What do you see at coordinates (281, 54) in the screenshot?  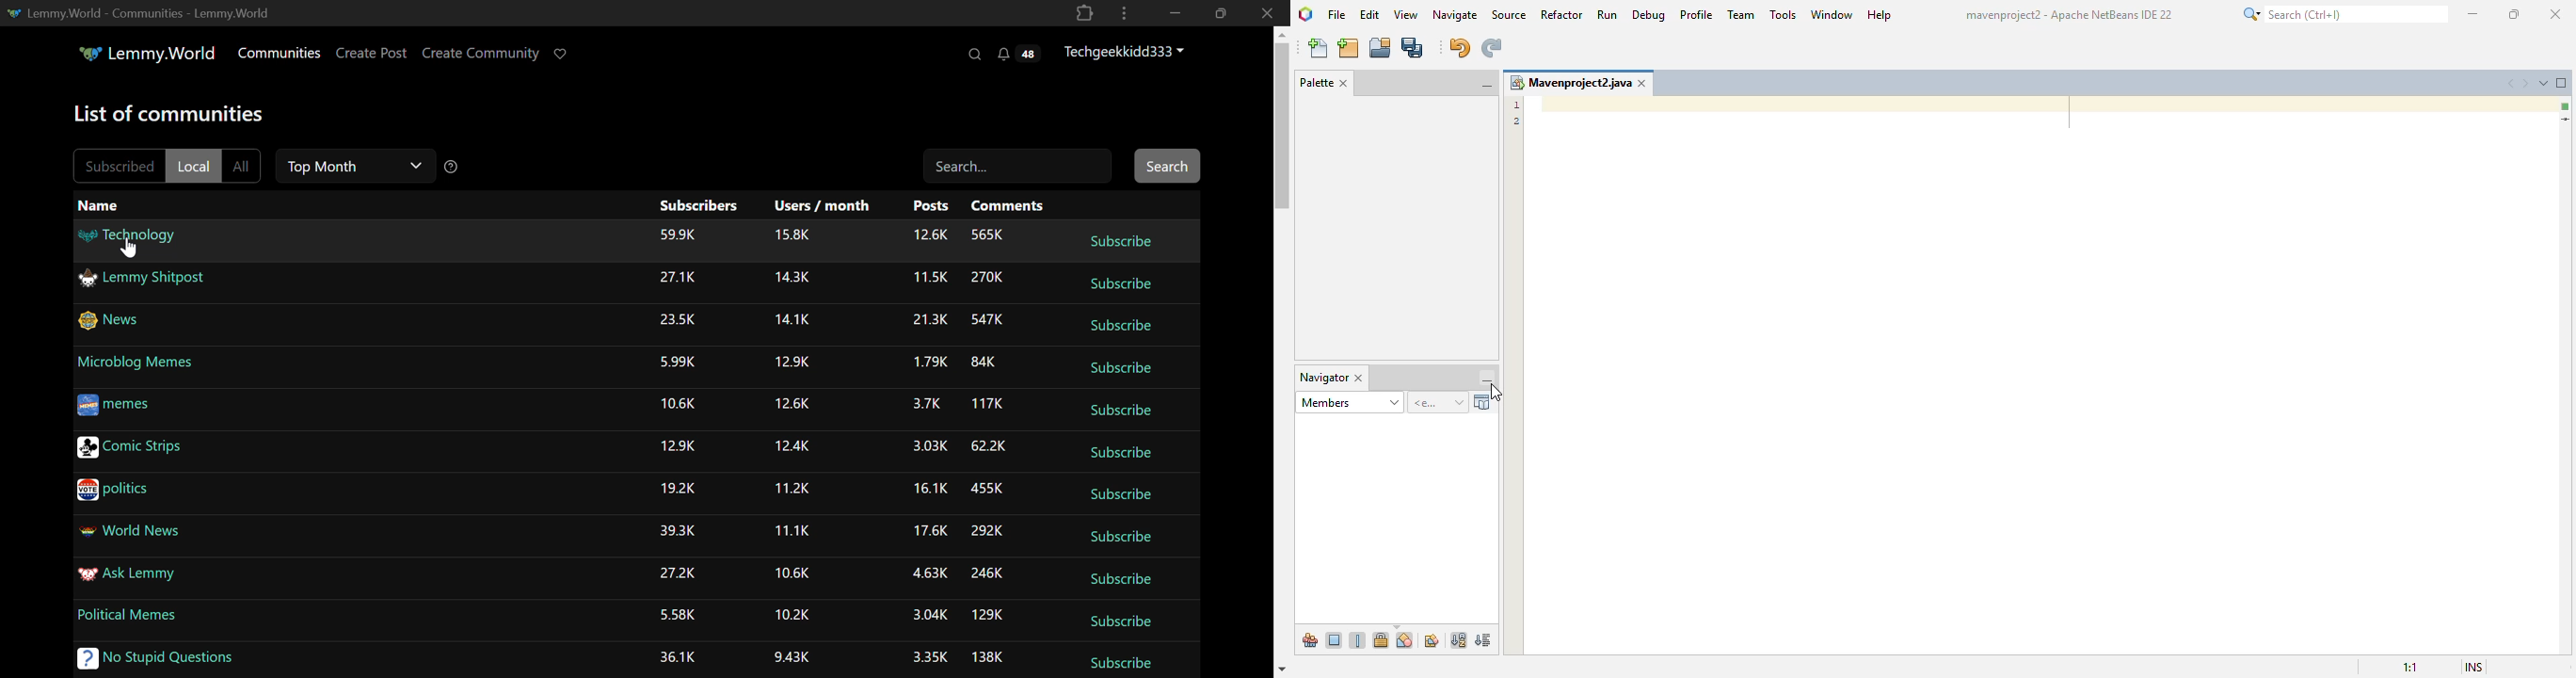 I see `Communities` at bounding box center [281, 54].